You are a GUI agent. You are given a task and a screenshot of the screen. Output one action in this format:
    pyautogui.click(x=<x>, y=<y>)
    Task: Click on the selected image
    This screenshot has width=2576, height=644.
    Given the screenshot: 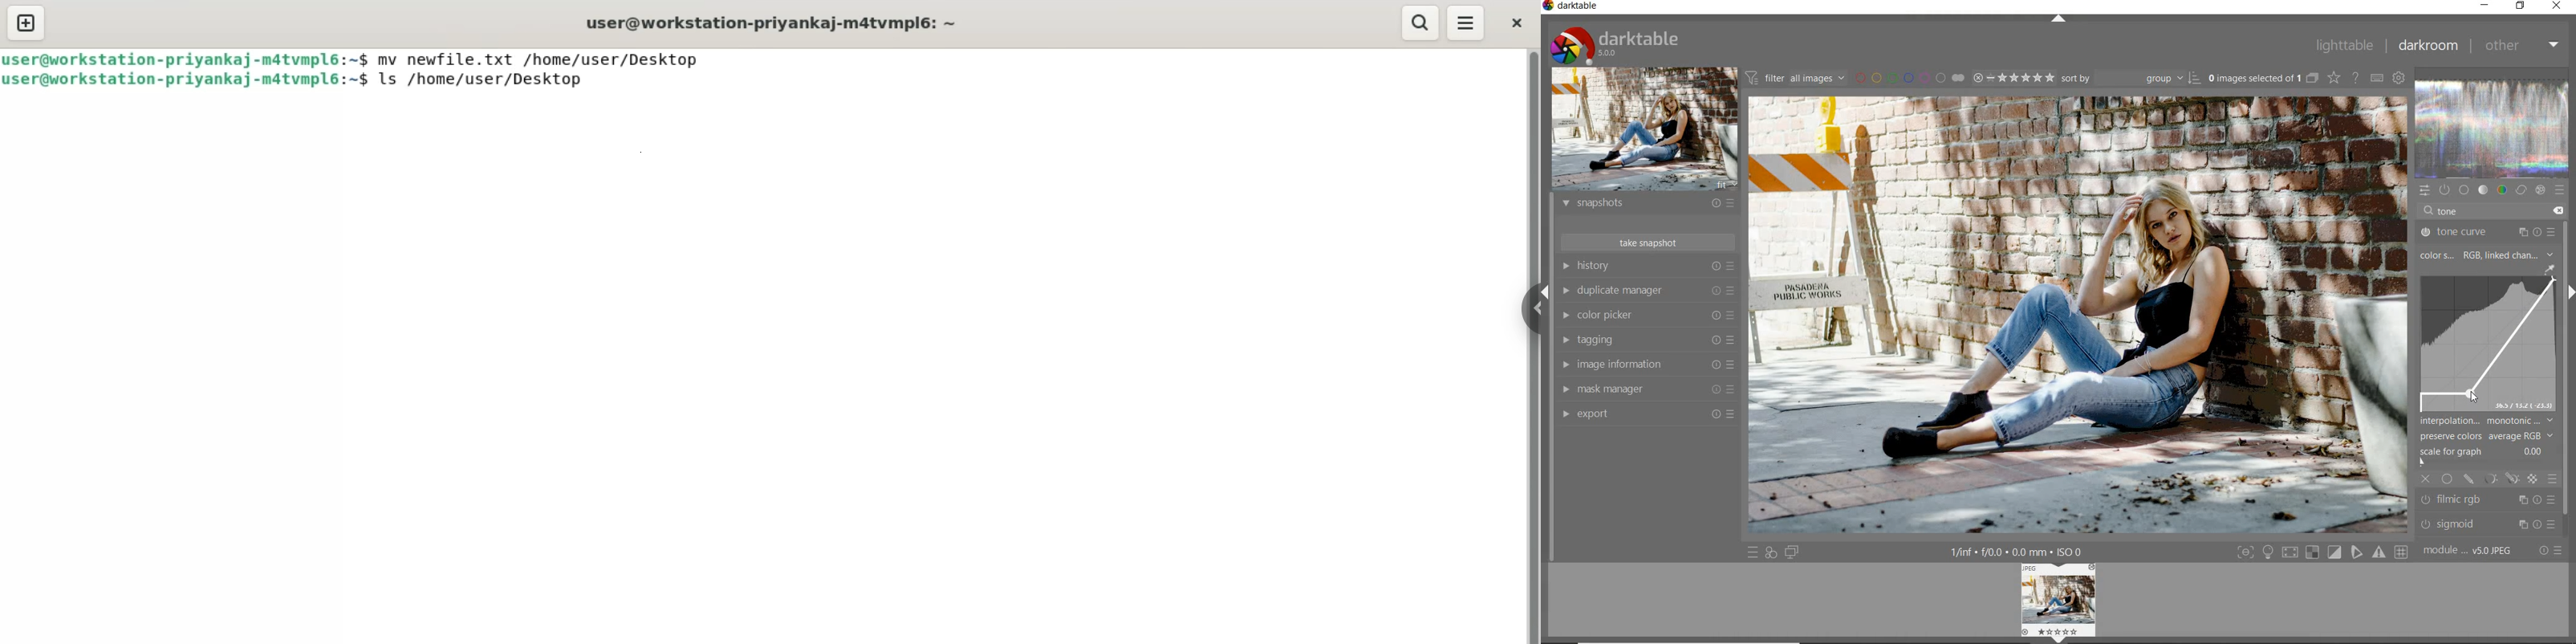 What is the action you would take?
    pyautogui.click(x=2078, y=317)
    